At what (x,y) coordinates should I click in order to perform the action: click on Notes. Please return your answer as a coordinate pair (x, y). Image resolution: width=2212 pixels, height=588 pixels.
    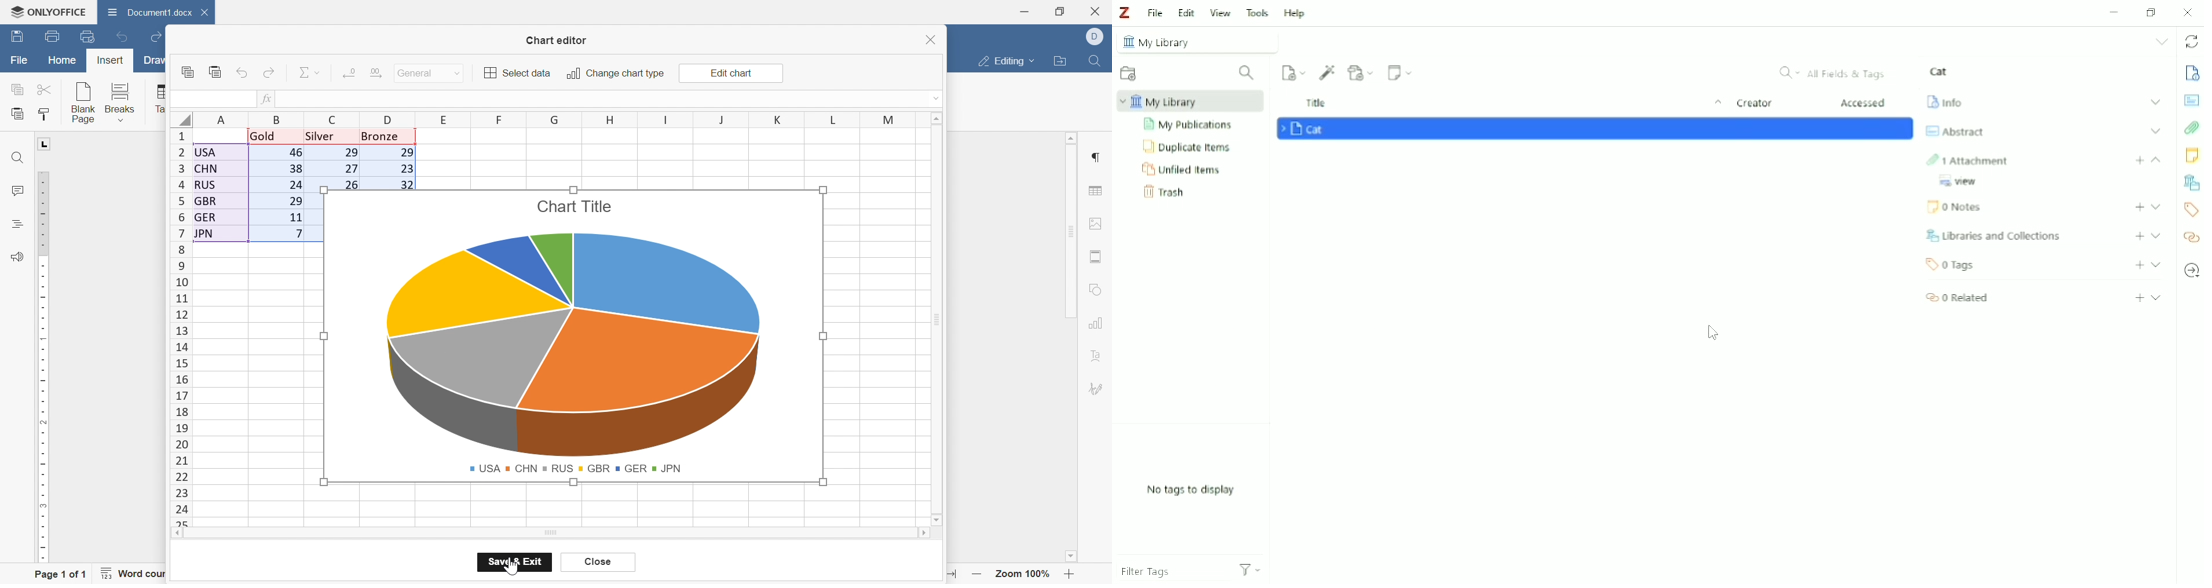
    Looking at the image, I should click on (2192, 155).